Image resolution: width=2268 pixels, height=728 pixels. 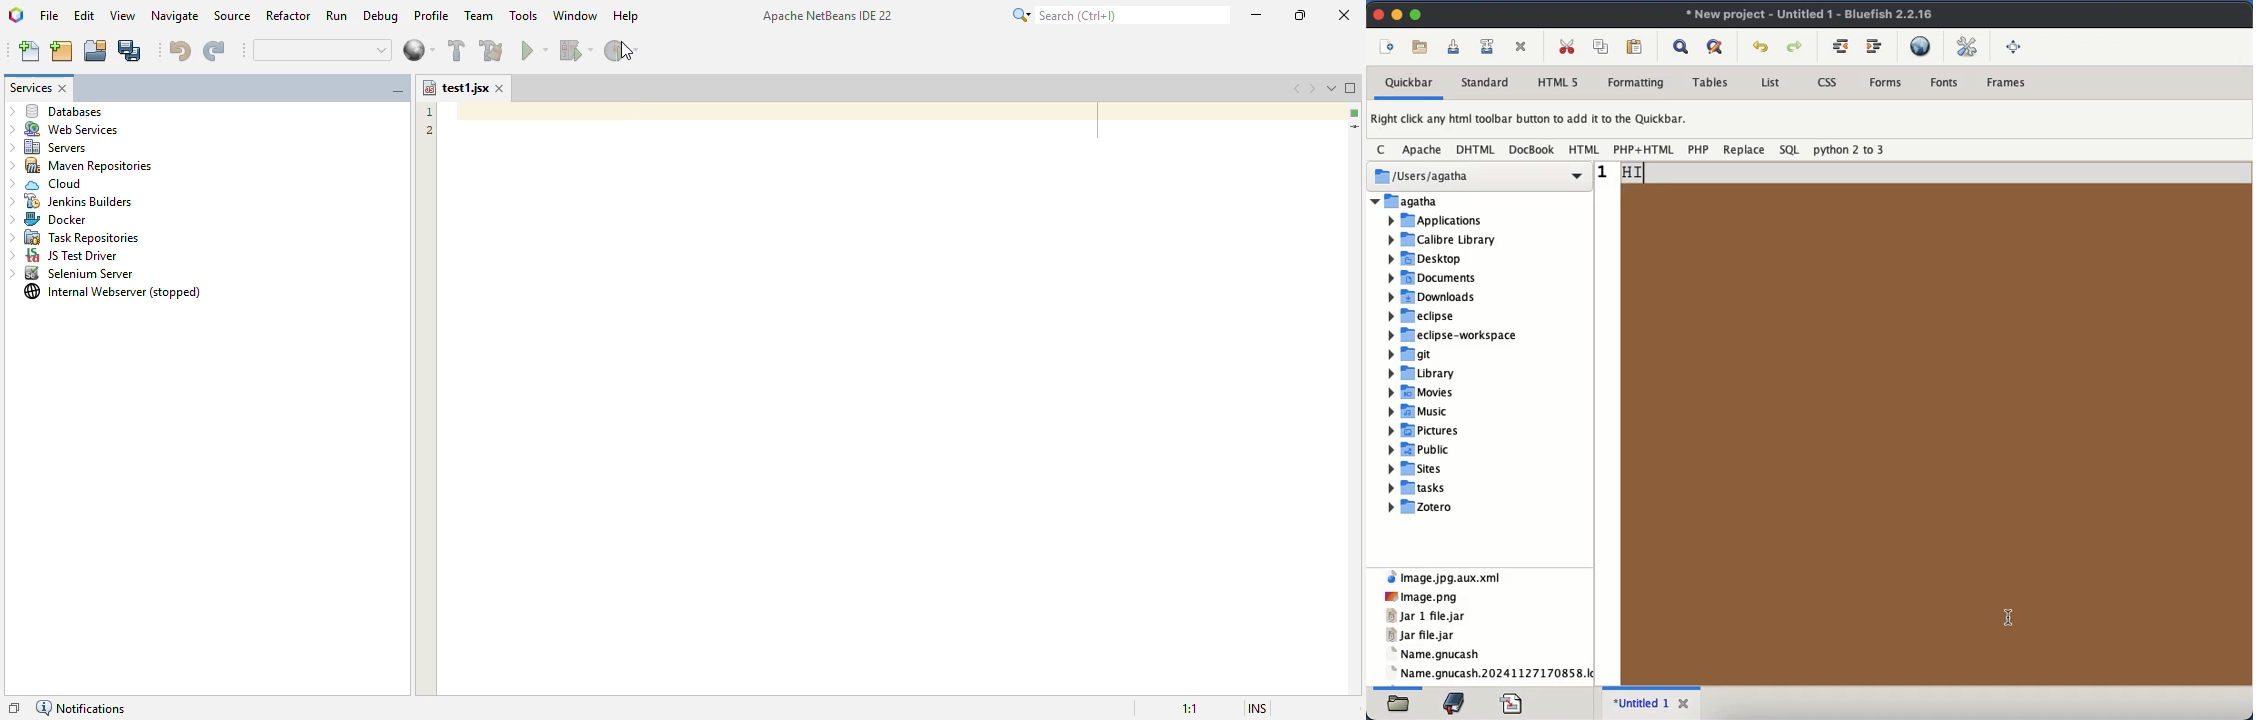 What do you see at coordinates (1521, 46) in the screenshot?
I see `close` at bounding box center [1521, 46].